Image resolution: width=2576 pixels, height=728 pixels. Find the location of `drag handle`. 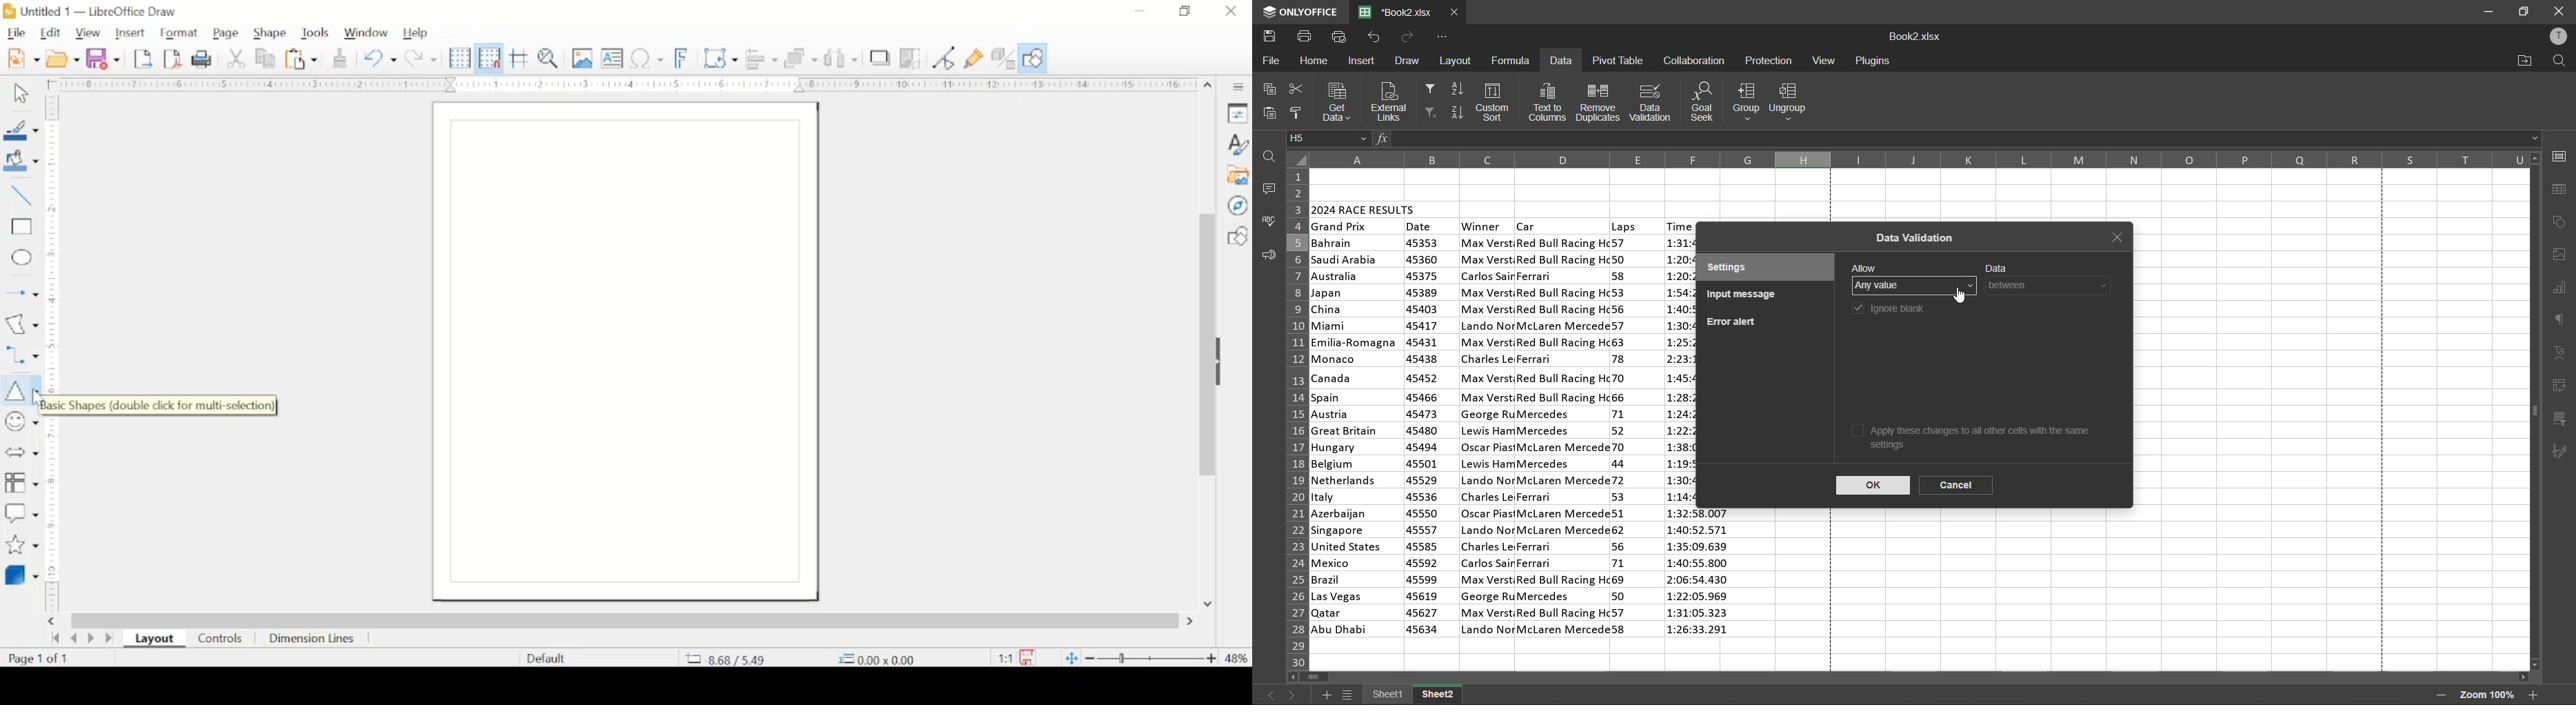

drag handle is located at coordinates (1224, 362).